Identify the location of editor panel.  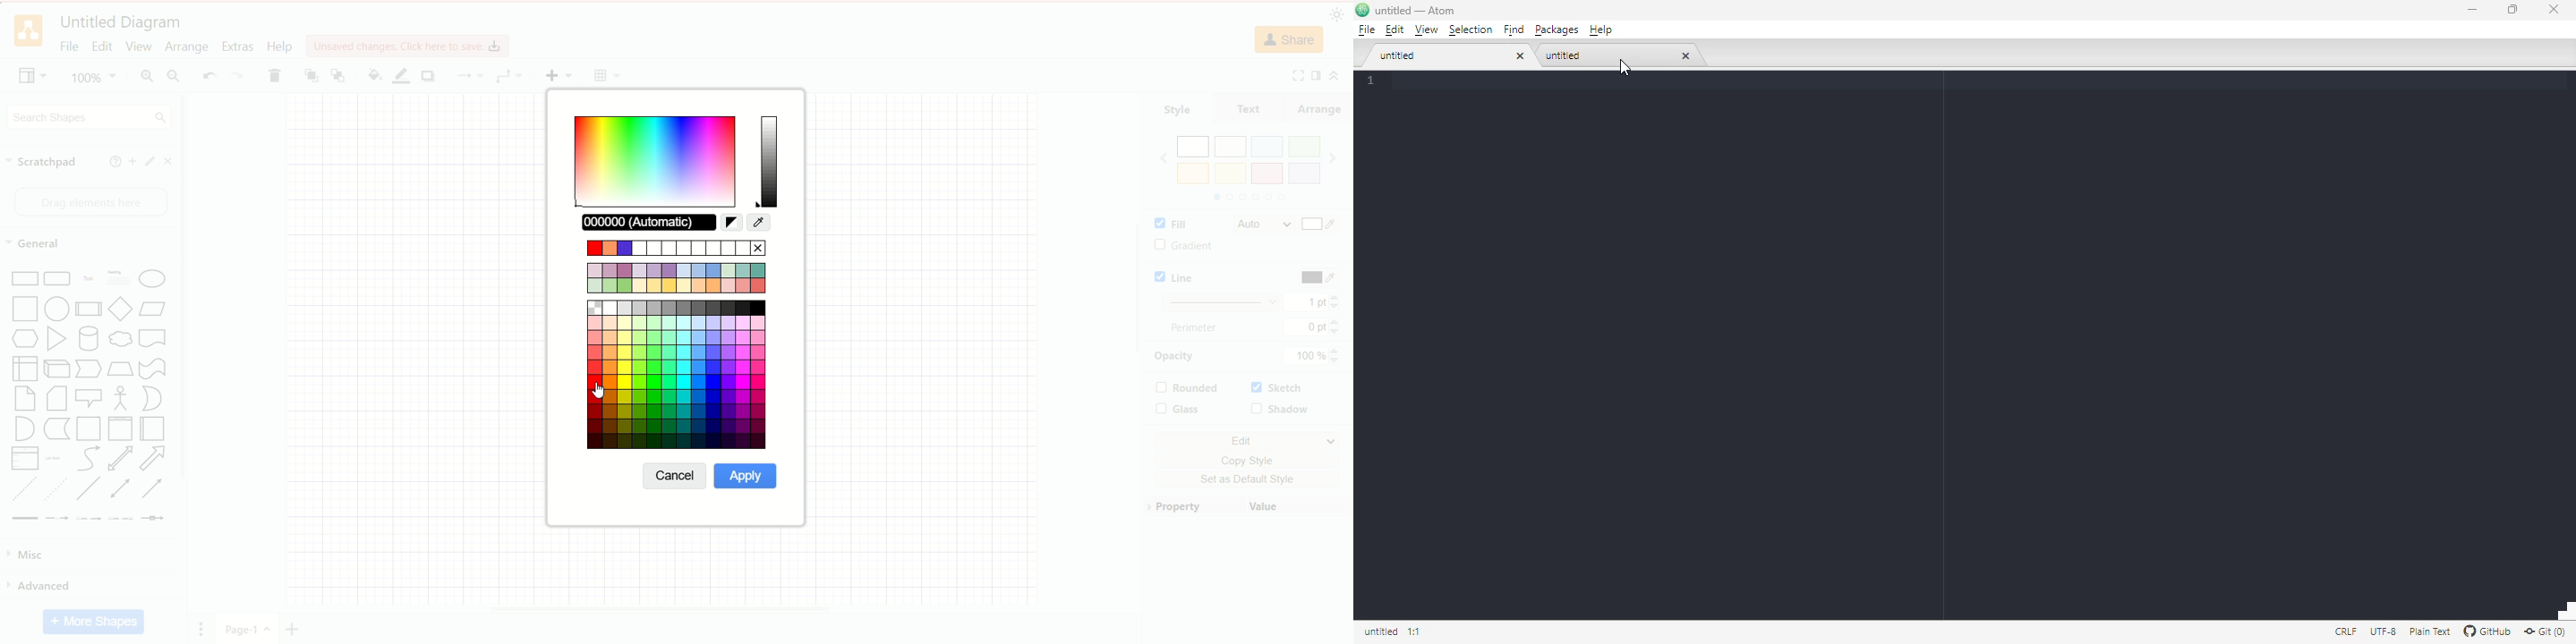
(1966, 355).